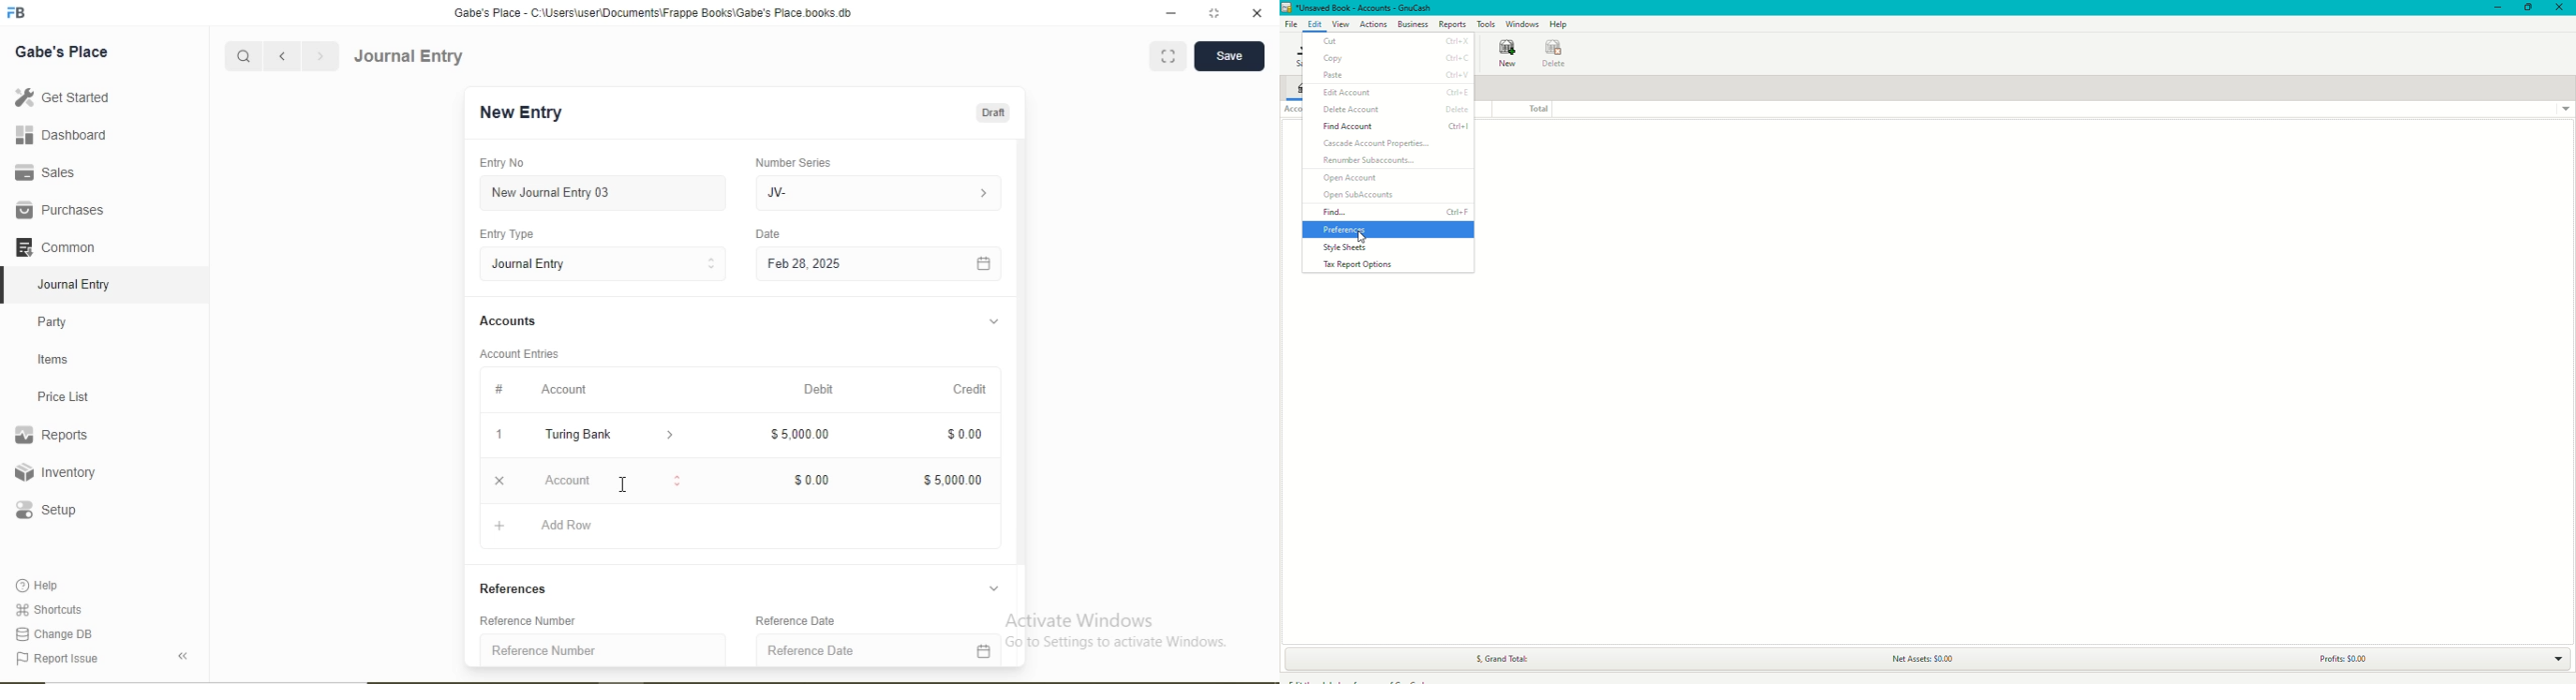 This screenshot has width=2576, height=700. What do you see at coordinates (1354, 229) in the screenshot?
I see `Preferences` at bounding box center [1354, 229].